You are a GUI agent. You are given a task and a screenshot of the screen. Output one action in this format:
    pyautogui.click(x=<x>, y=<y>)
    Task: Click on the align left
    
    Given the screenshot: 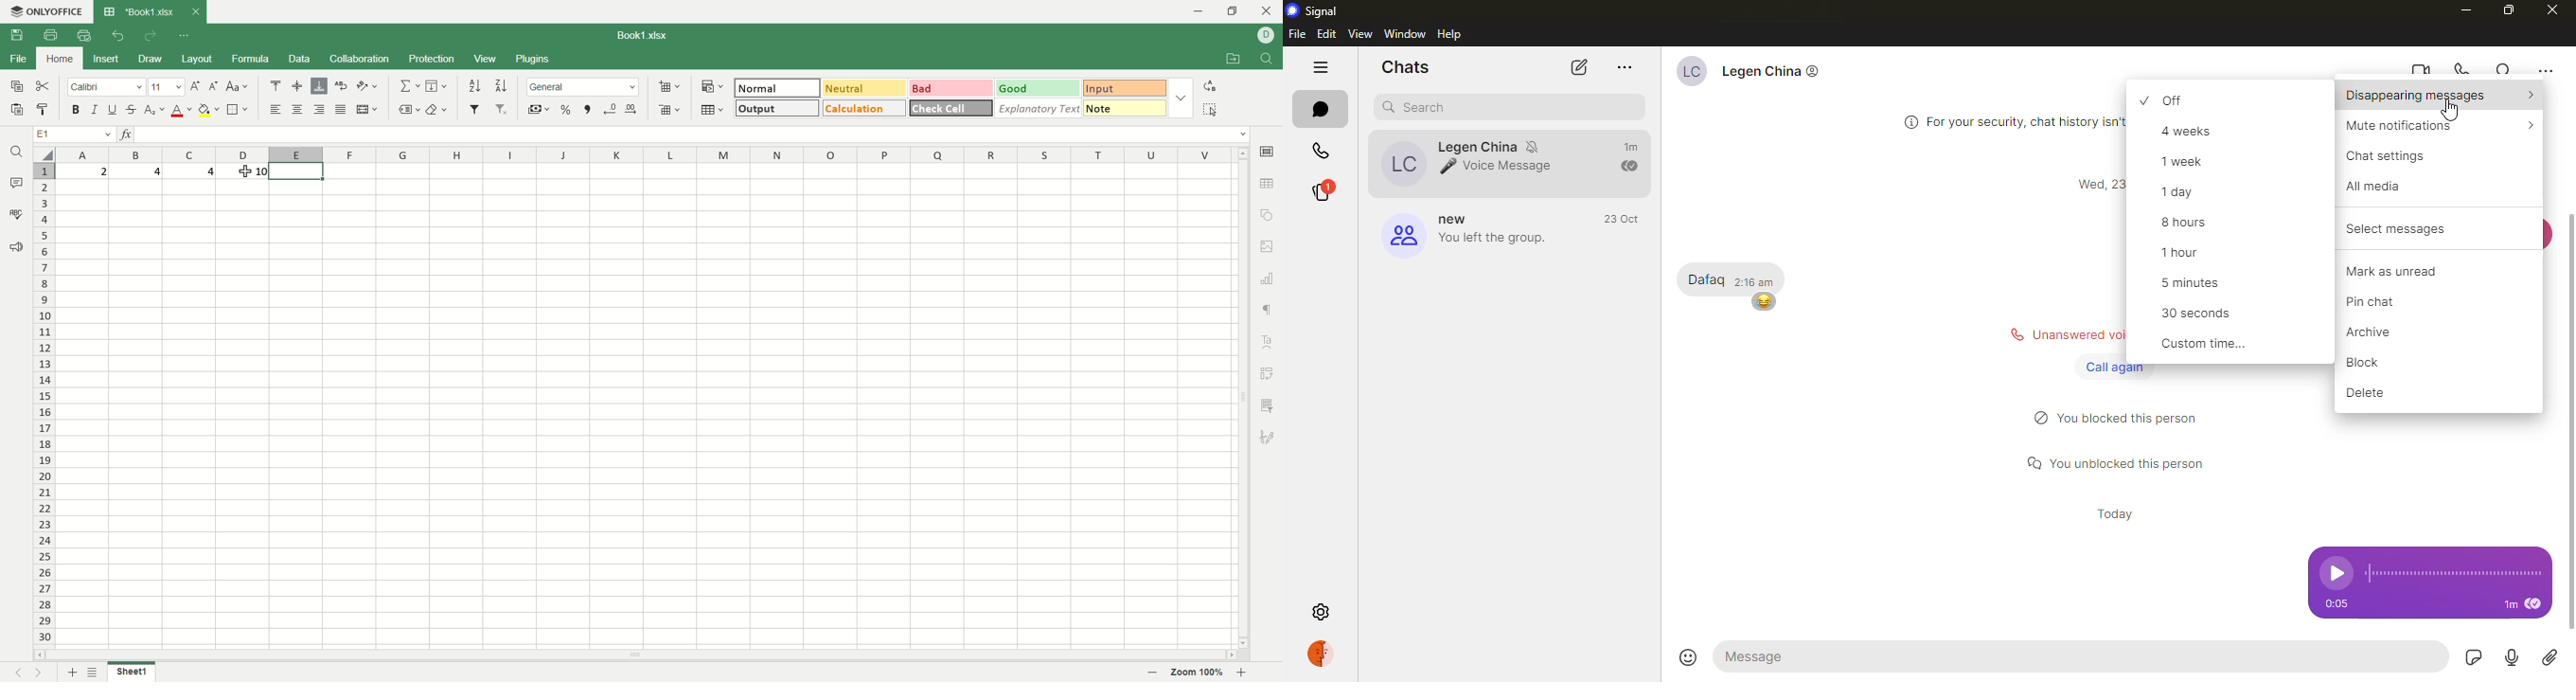 What is the action you would take?
    pyautogui.click(x=274, y=108)
    